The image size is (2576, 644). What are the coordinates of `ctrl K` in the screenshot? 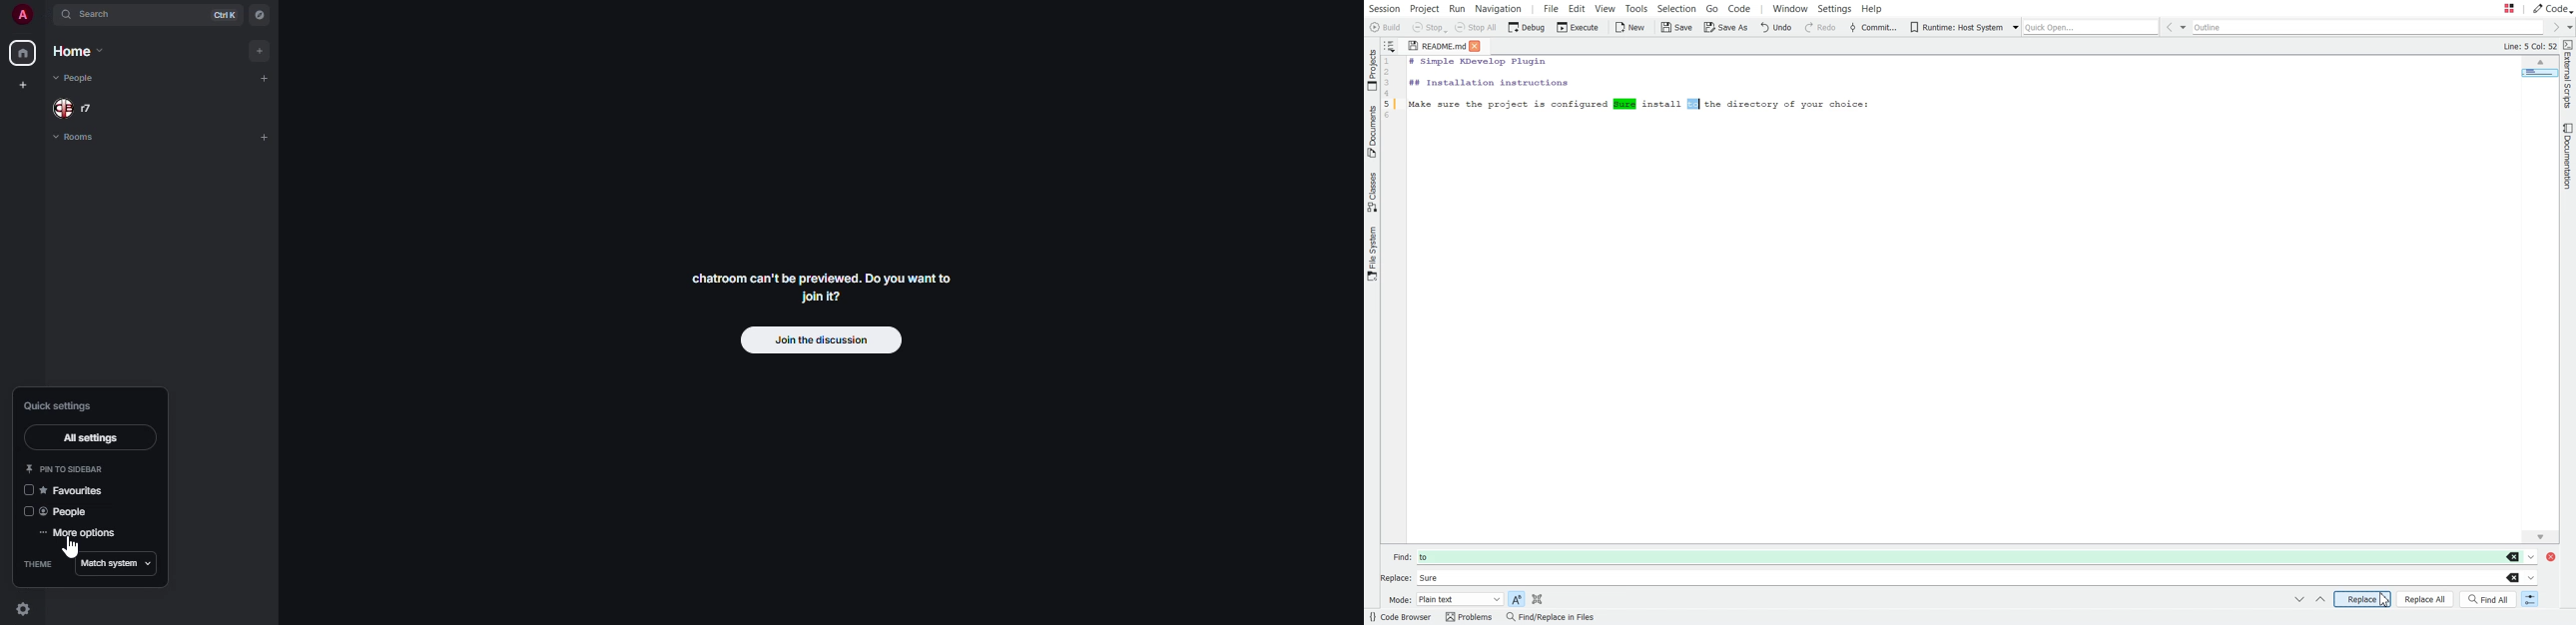 It's located at (225, 14).